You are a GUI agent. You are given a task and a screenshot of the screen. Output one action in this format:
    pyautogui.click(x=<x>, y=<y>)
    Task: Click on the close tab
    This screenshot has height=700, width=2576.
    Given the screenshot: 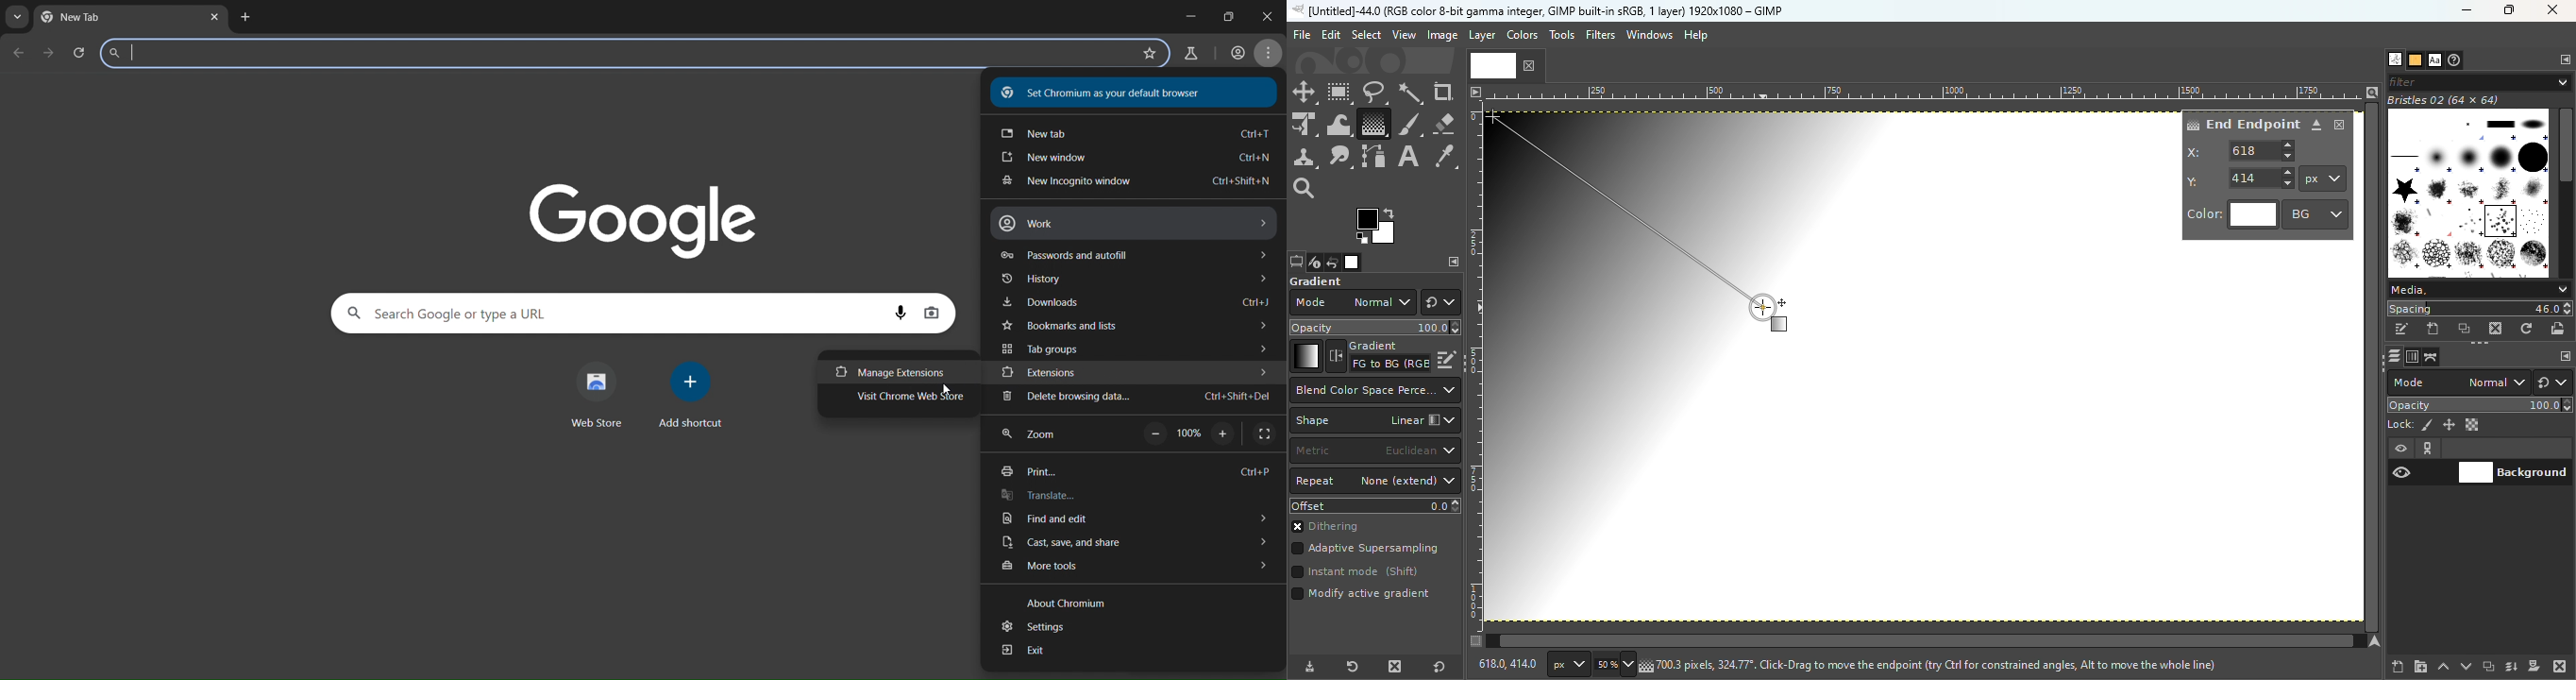 What is the action you would take?
    pyautogui.click(x=214, y=17)
    